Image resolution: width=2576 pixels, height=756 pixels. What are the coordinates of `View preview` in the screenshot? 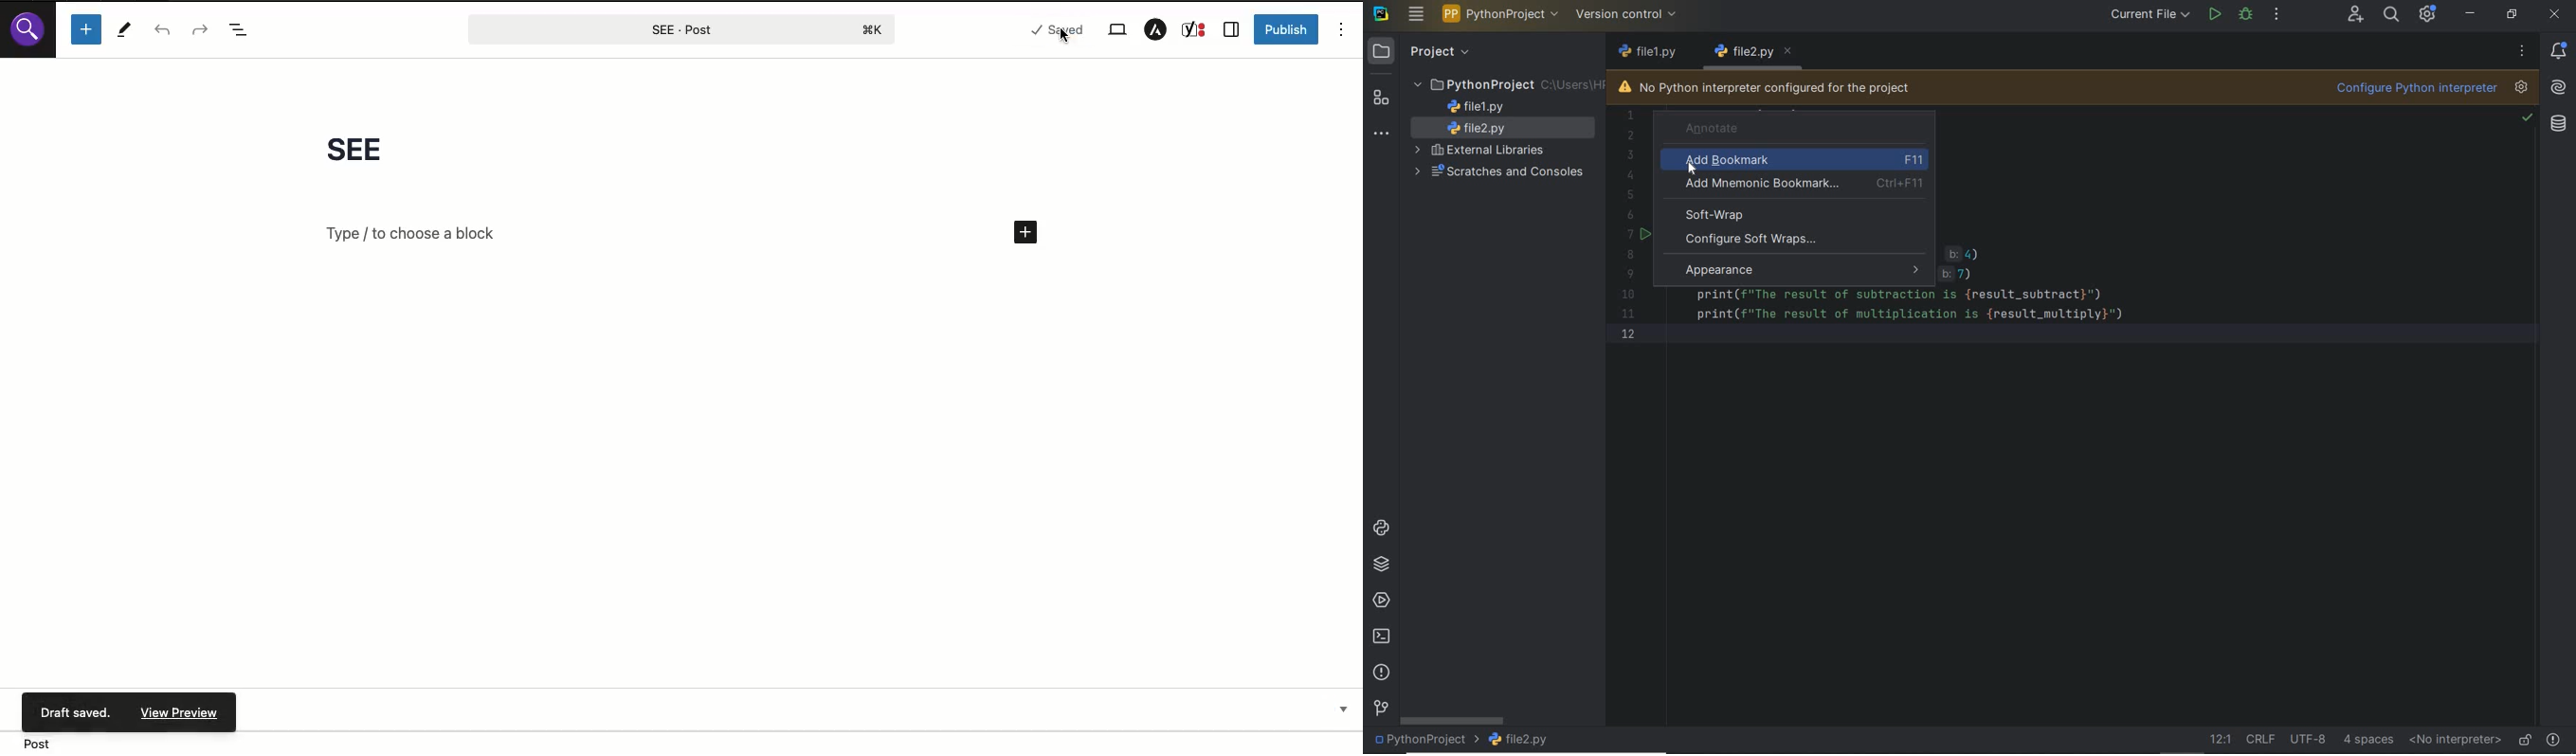 It's located at (177, 712).